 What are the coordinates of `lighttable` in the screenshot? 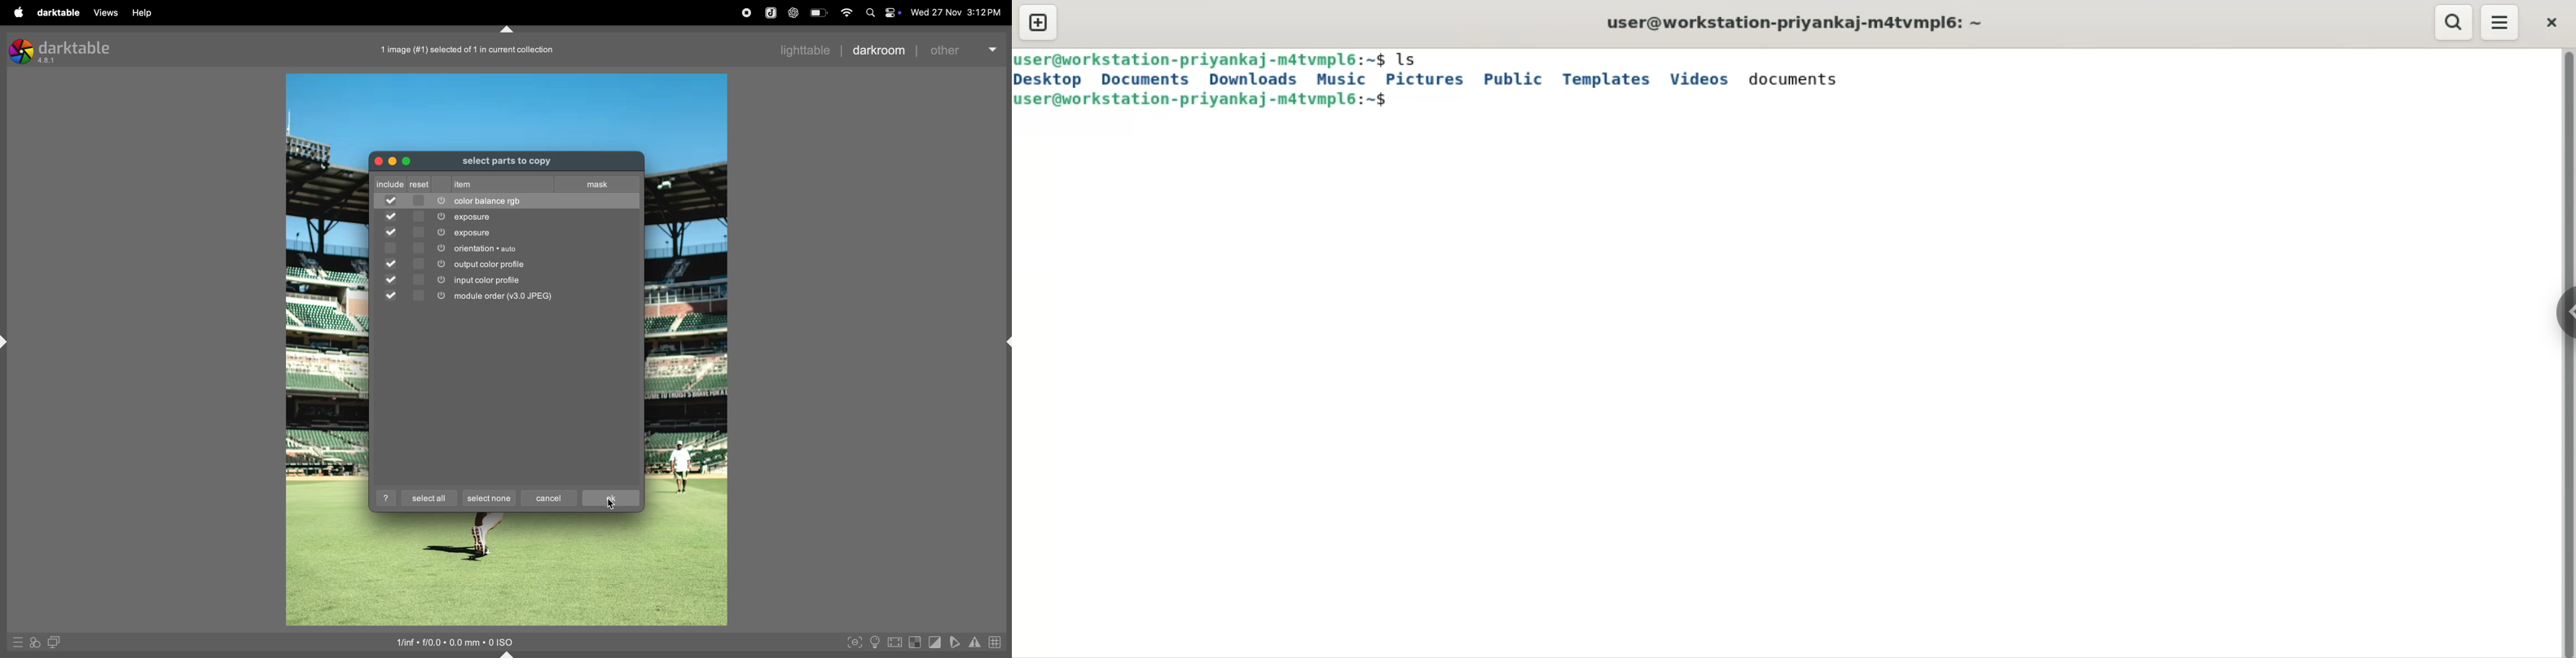 It's located at (803, 49).